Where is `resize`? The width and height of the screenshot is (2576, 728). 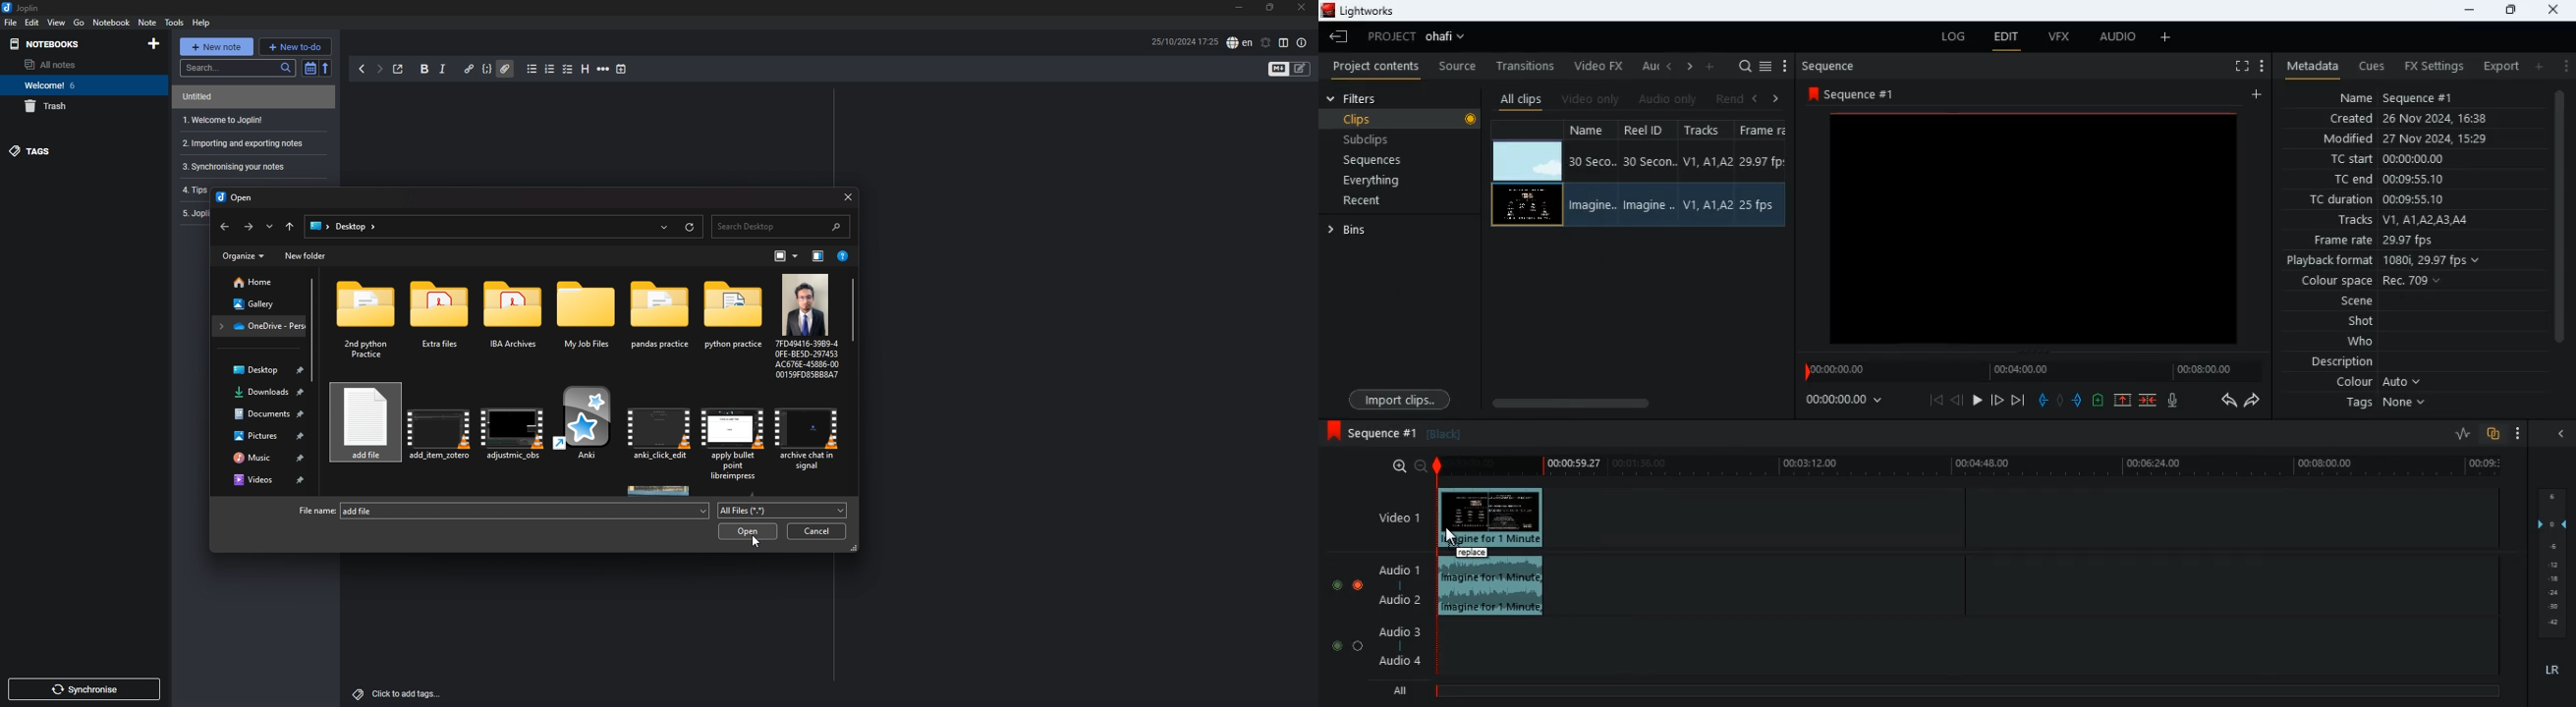
resize is located at coordinates (1272, 7).